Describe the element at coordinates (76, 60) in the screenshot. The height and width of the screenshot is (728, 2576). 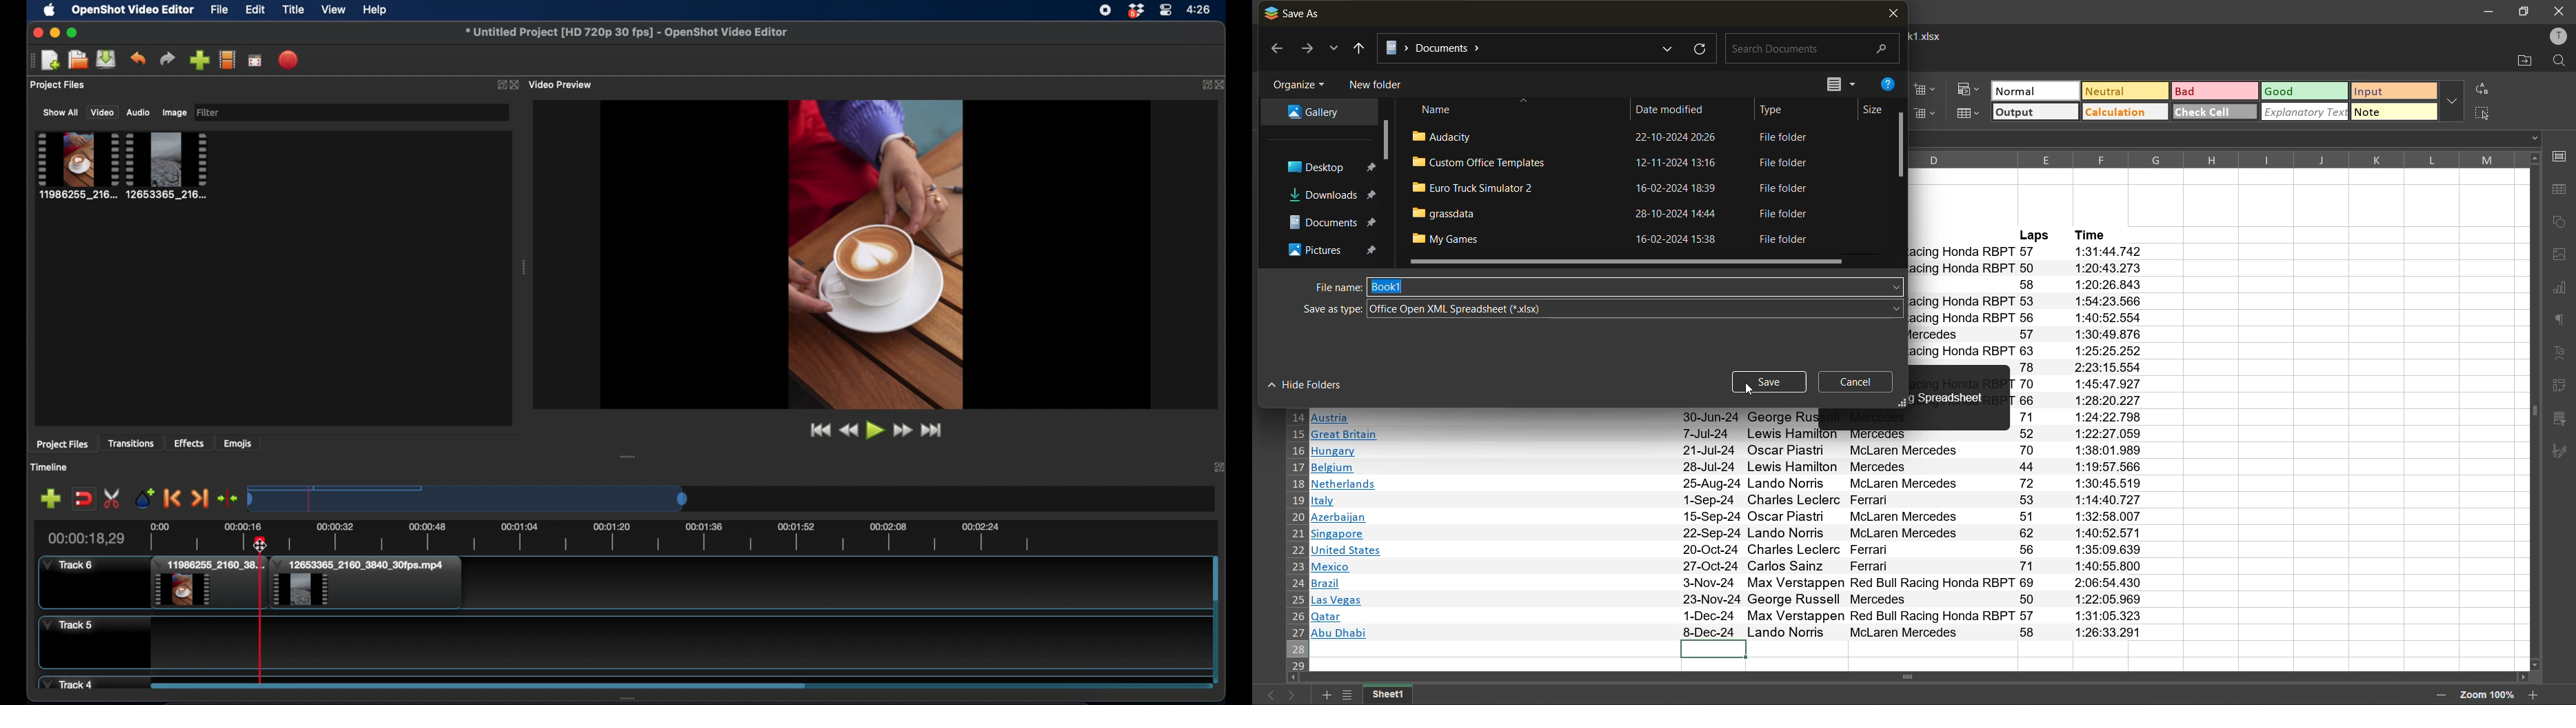
I see `open project` at that location.